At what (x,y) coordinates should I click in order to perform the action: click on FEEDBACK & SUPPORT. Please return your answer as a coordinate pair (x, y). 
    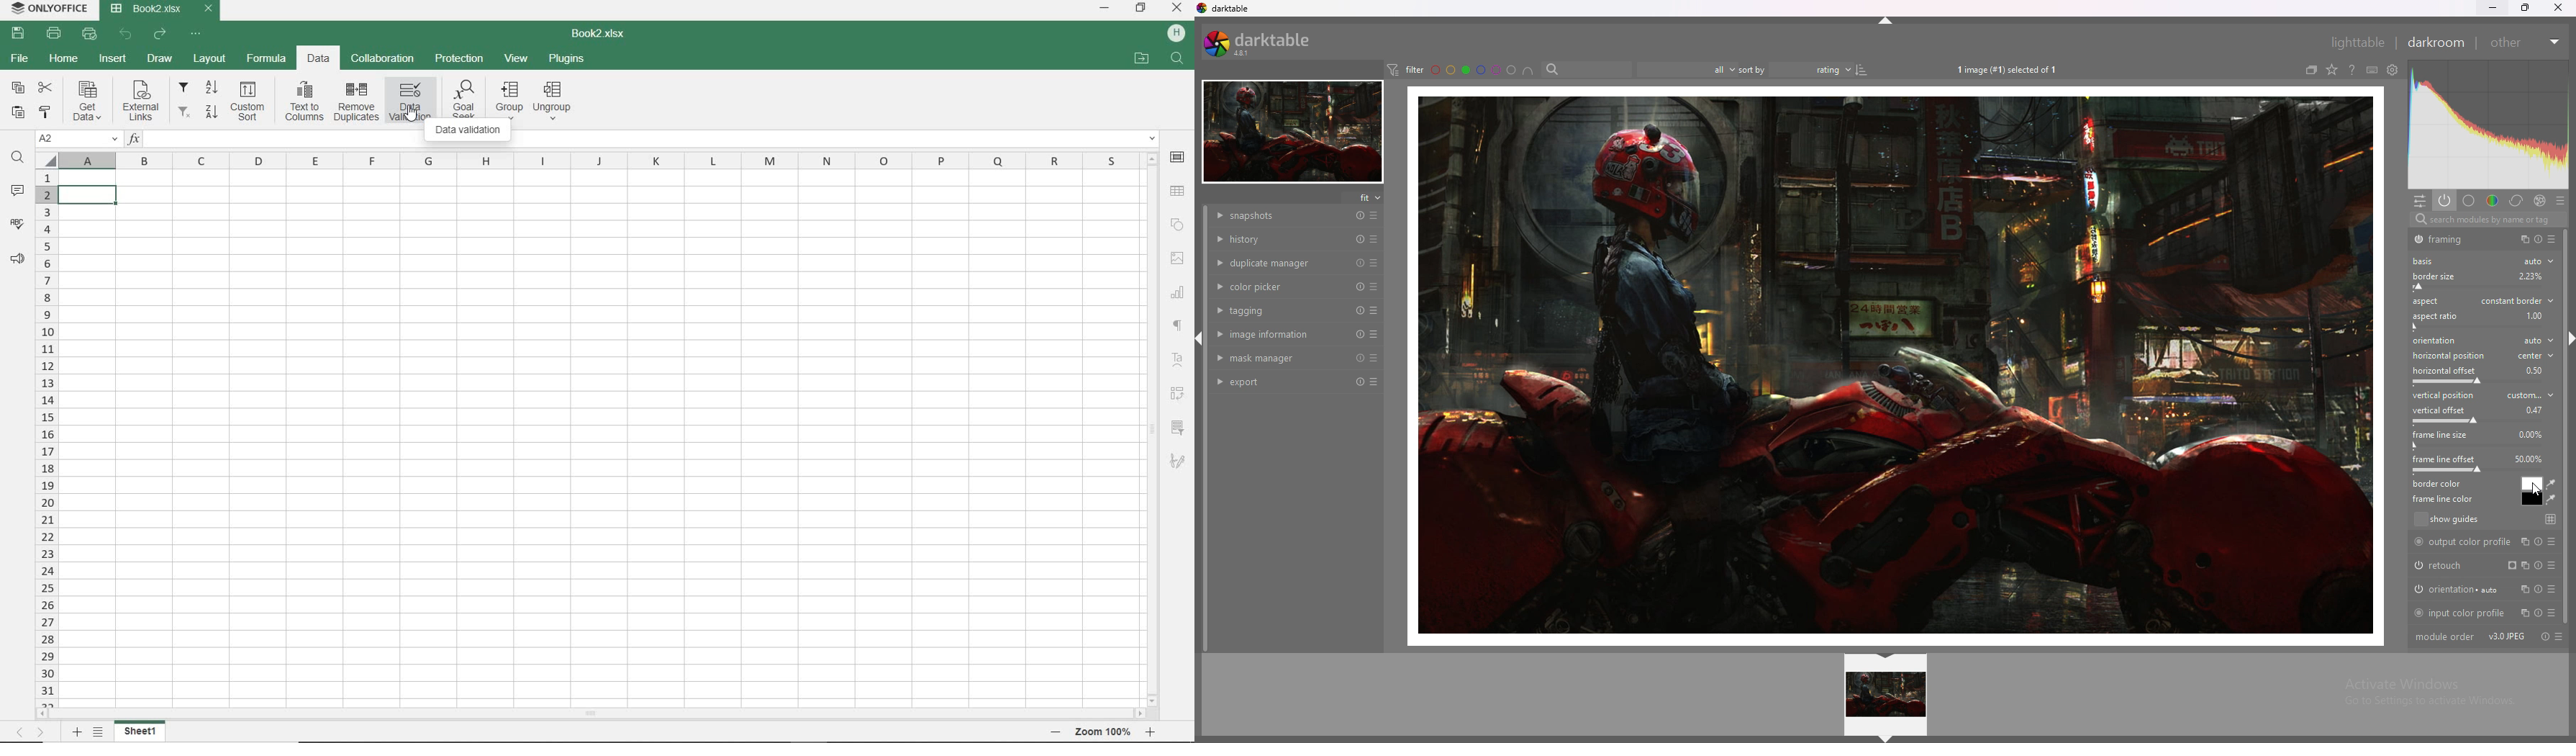
    Looking at the image, I should click on (18, 259).